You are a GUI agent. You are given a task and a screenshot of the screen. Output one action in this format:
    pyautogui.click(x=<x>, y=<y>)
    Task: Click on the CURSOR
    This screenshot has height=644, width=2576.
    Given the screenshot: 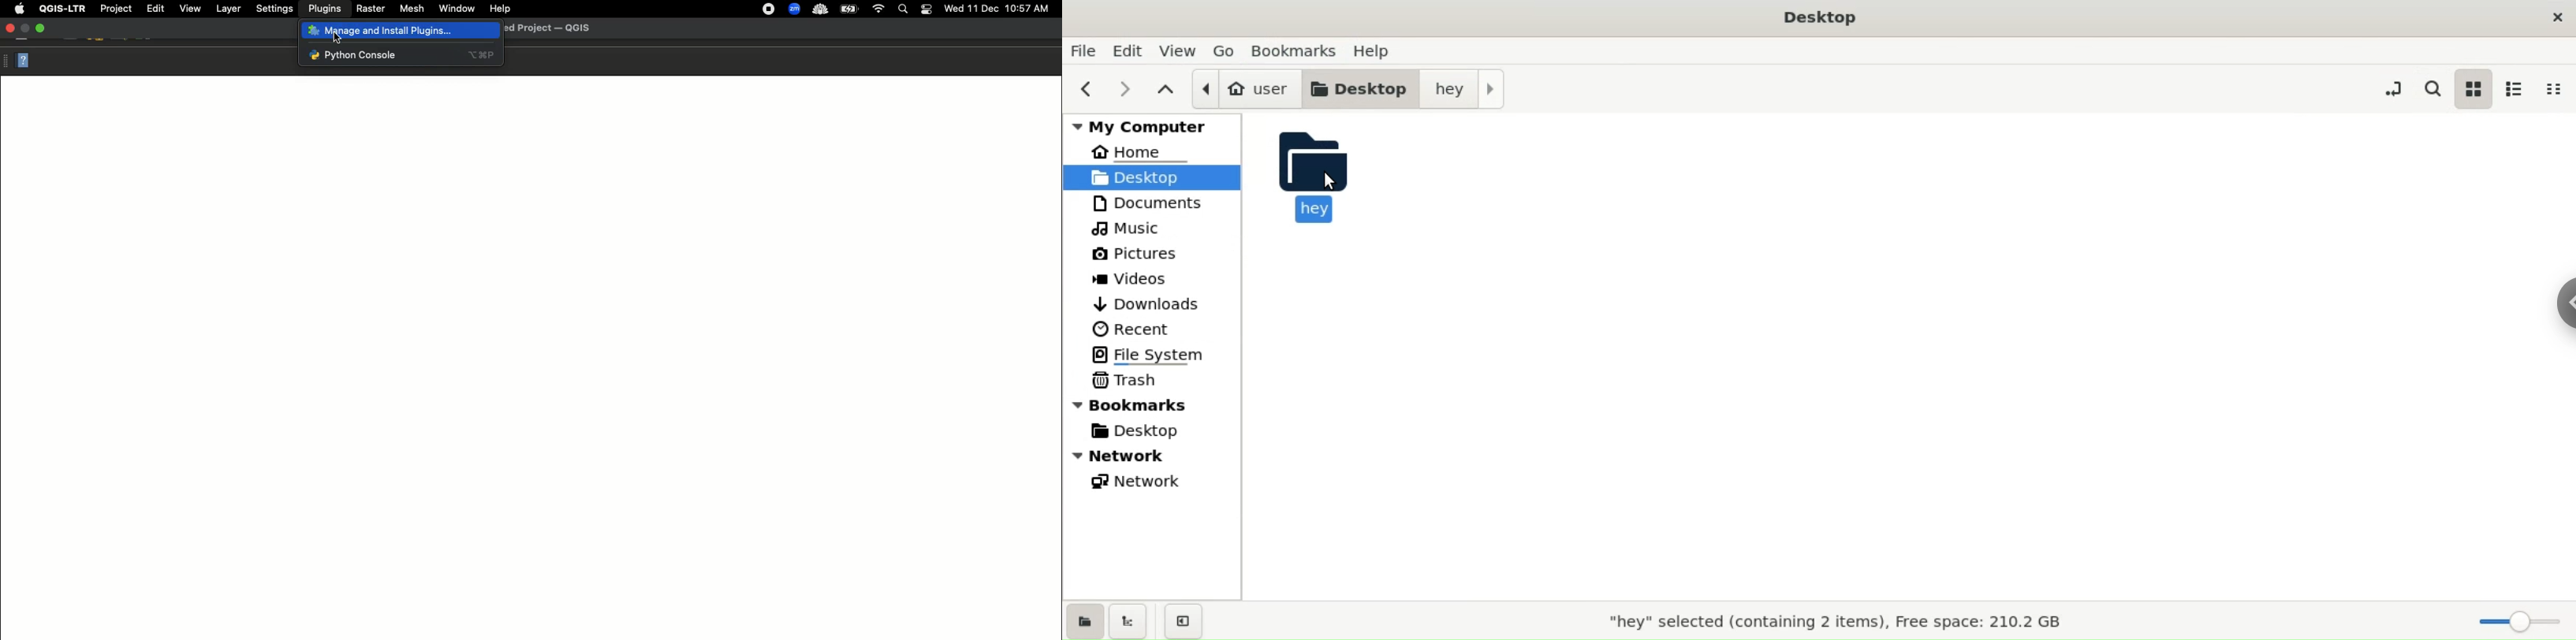 What is the action you would take?
    pyautogui.click(x=1333, y=182)
    